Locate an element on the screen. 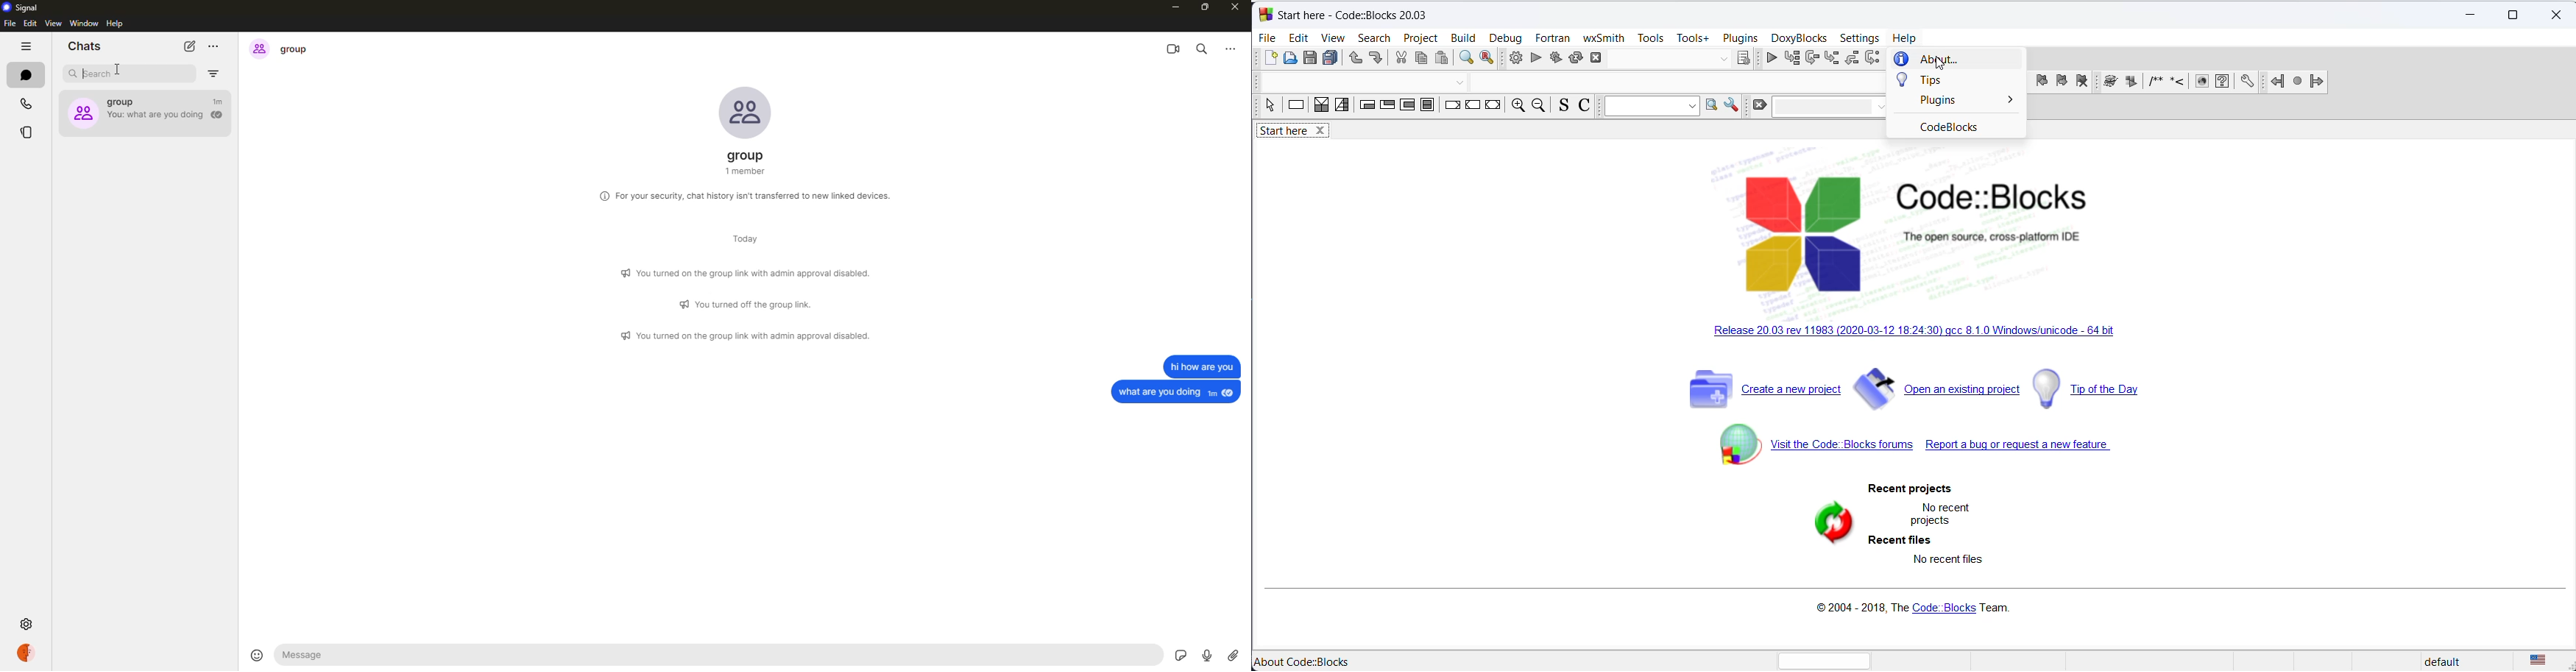  zoom in is located at coordinates (1518, 106).